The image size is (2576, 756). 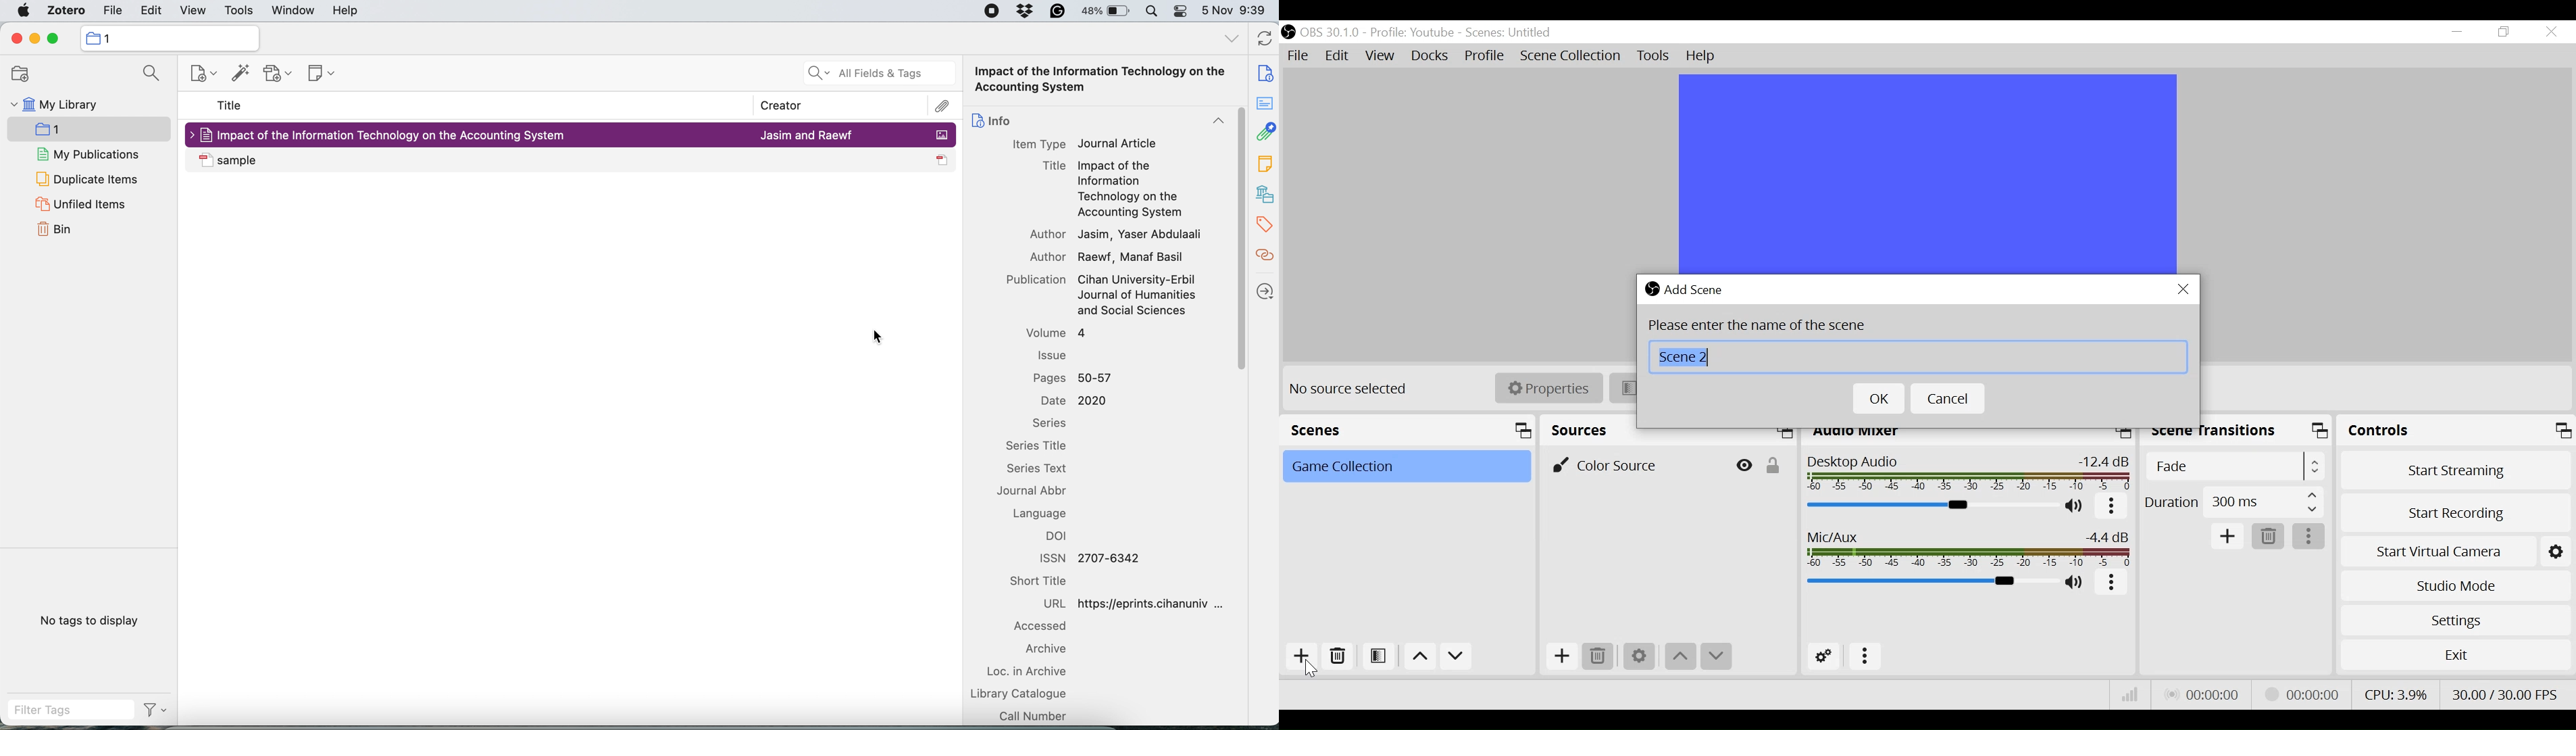 What do you see at coordinates (2299, 694) in the screenshot?
I see `Streaming Status` at bounding box center [2299, 694].